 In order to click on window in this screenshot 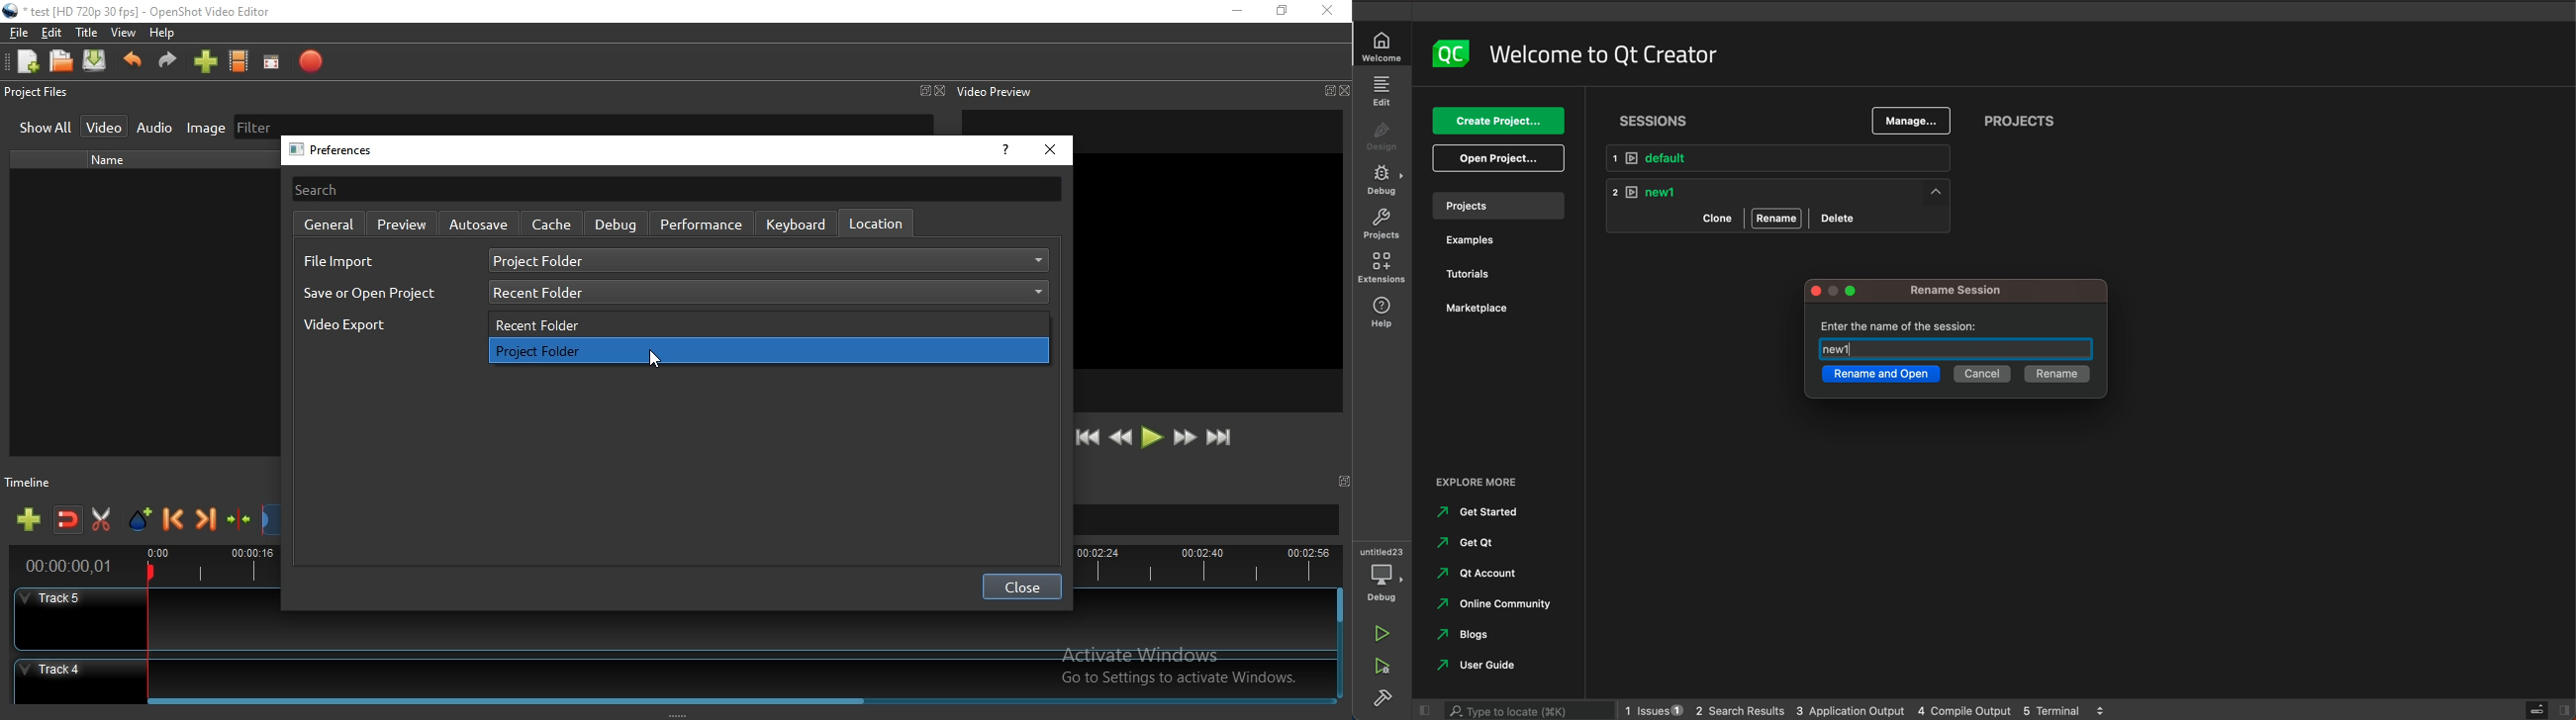, I will do `click(1346, 481)`.